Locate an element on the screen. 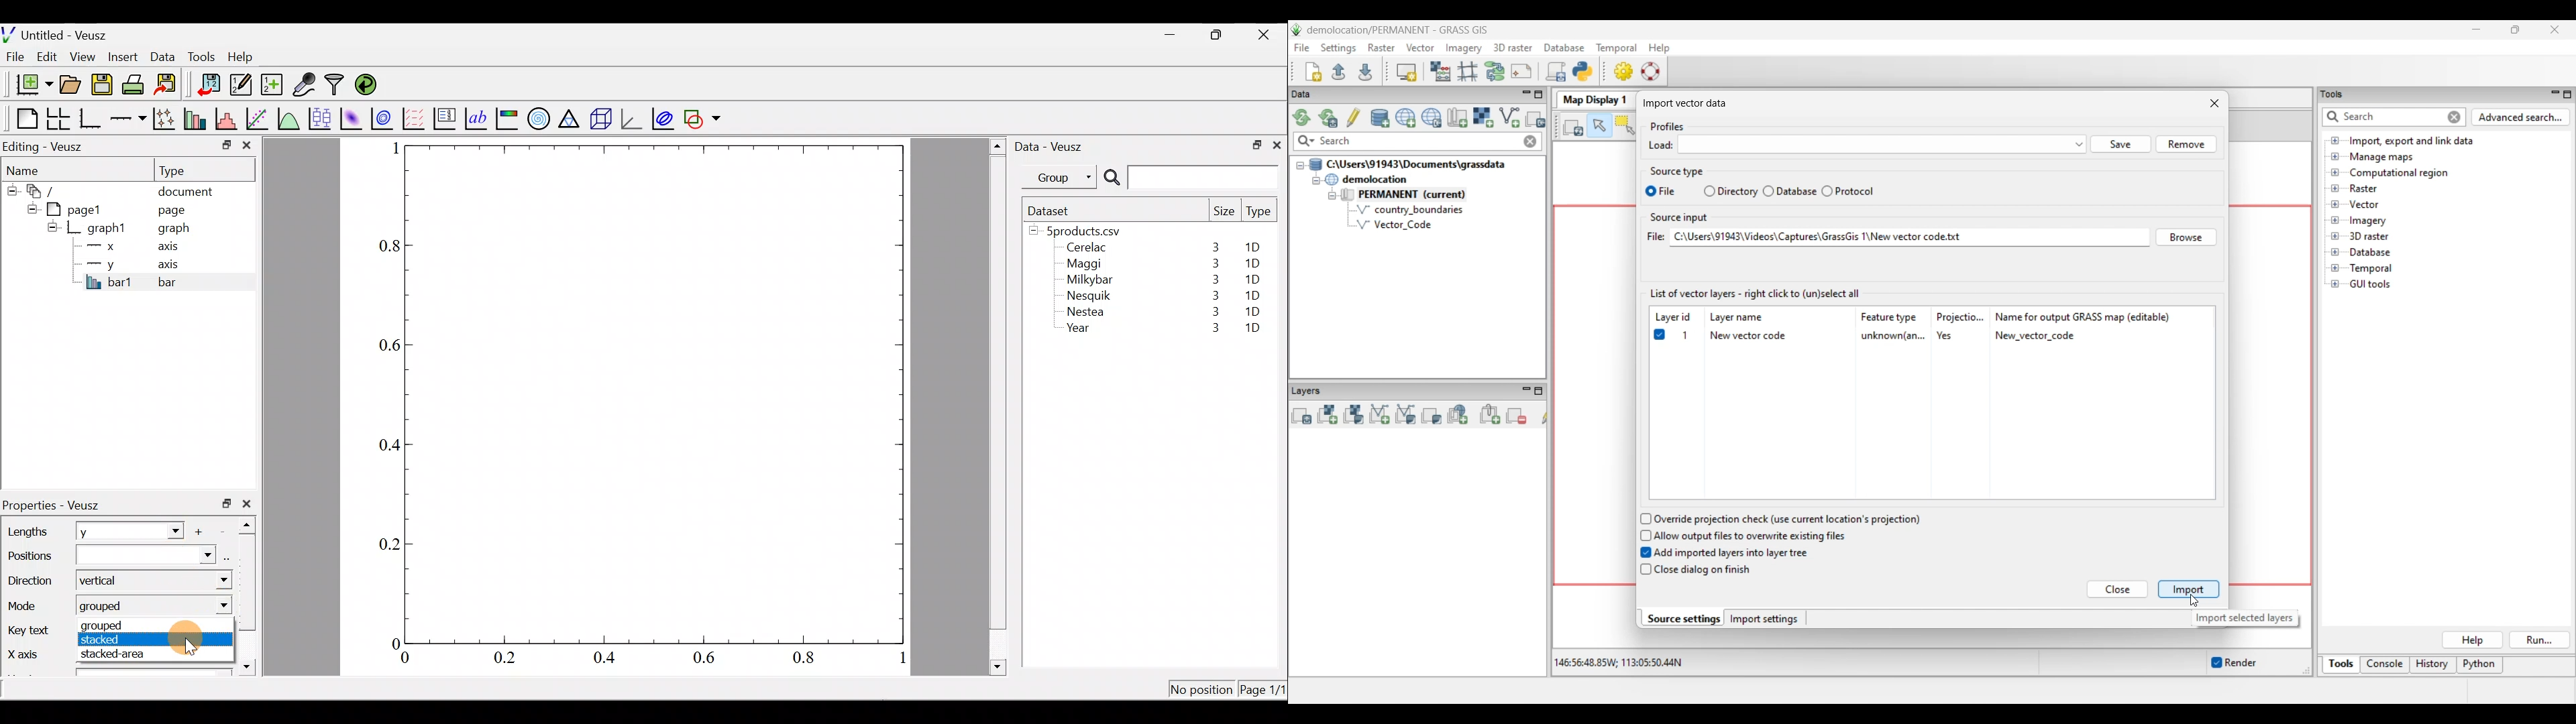 The height and width of the screenshot is (728, 2576). document is located at coordinates (185, 189).